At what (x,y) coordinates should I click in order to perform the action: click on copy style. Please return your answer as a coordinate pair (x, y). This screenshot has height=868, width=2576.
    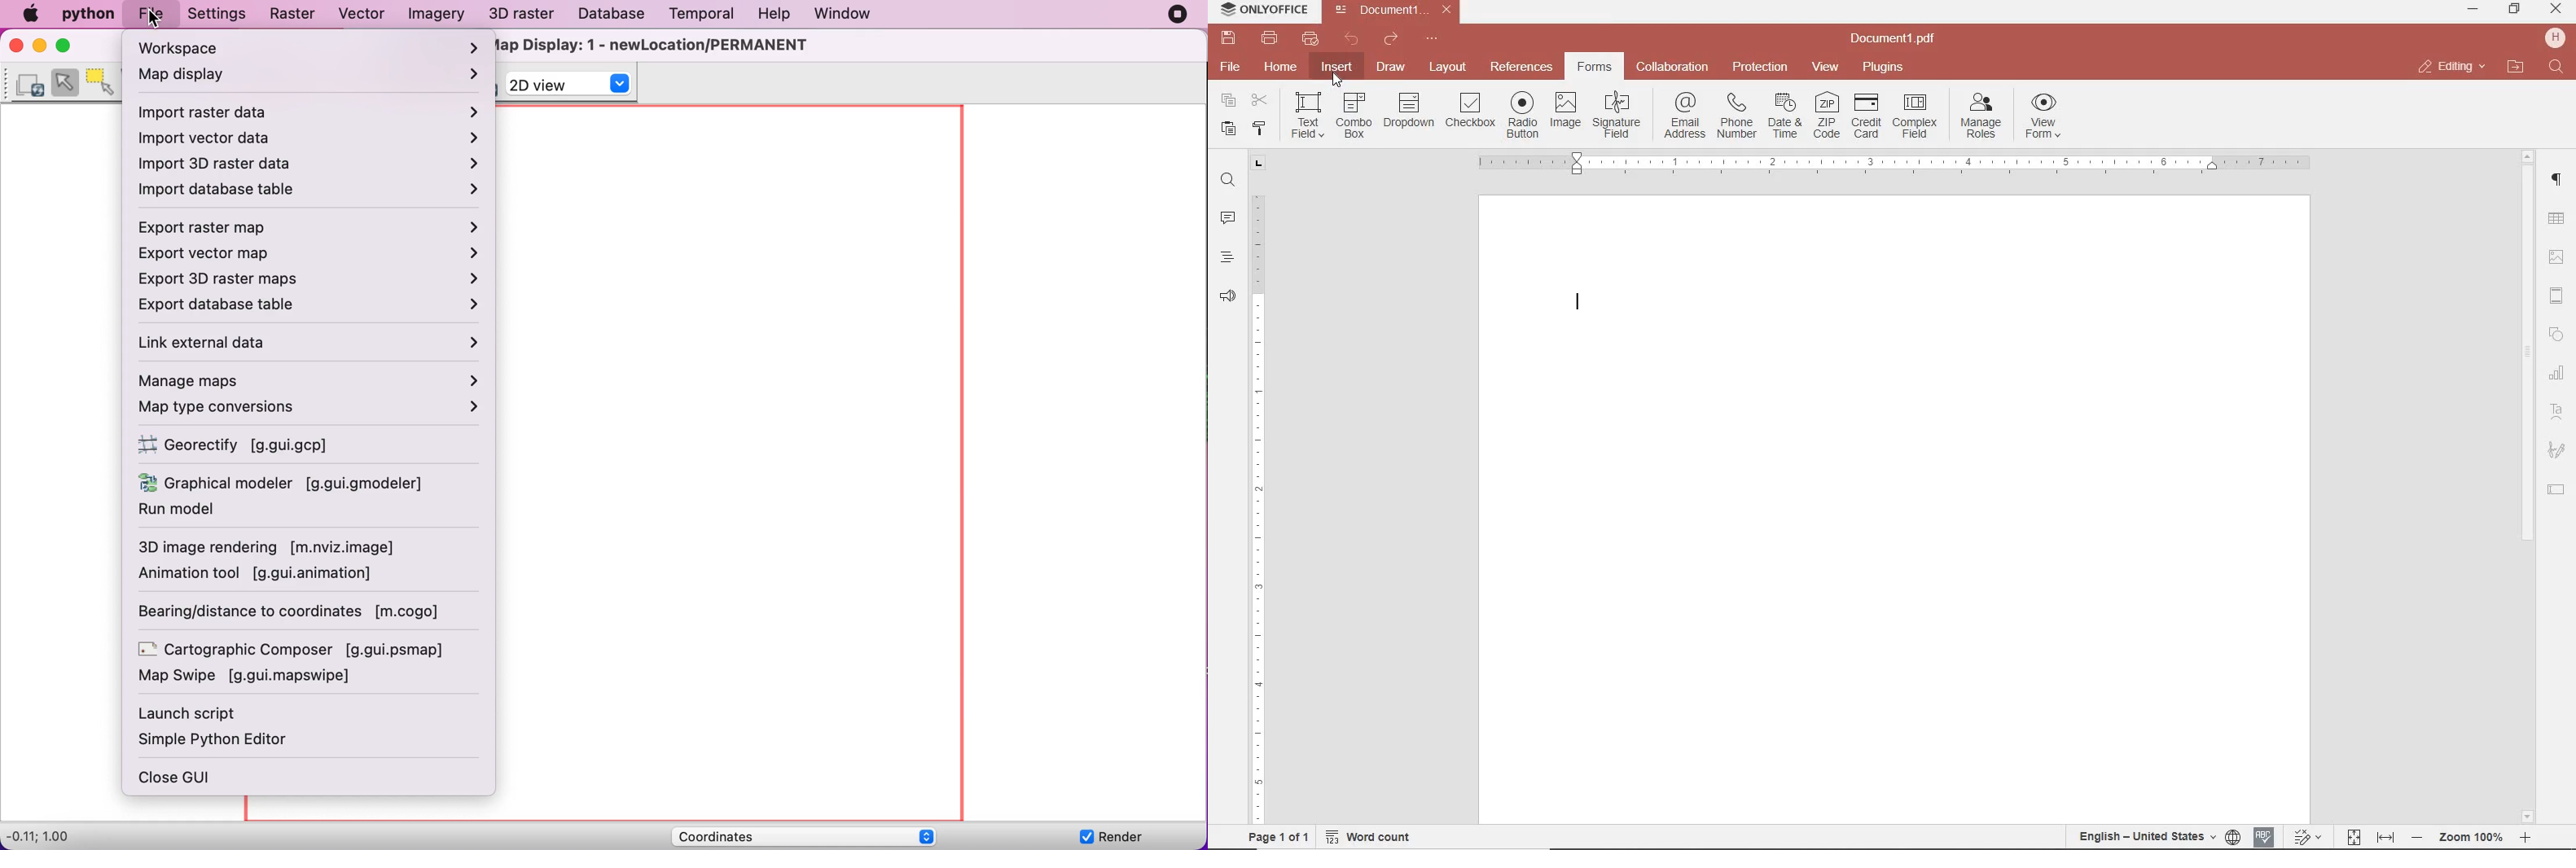
    Looking at the image, I should click on (1257, 127).